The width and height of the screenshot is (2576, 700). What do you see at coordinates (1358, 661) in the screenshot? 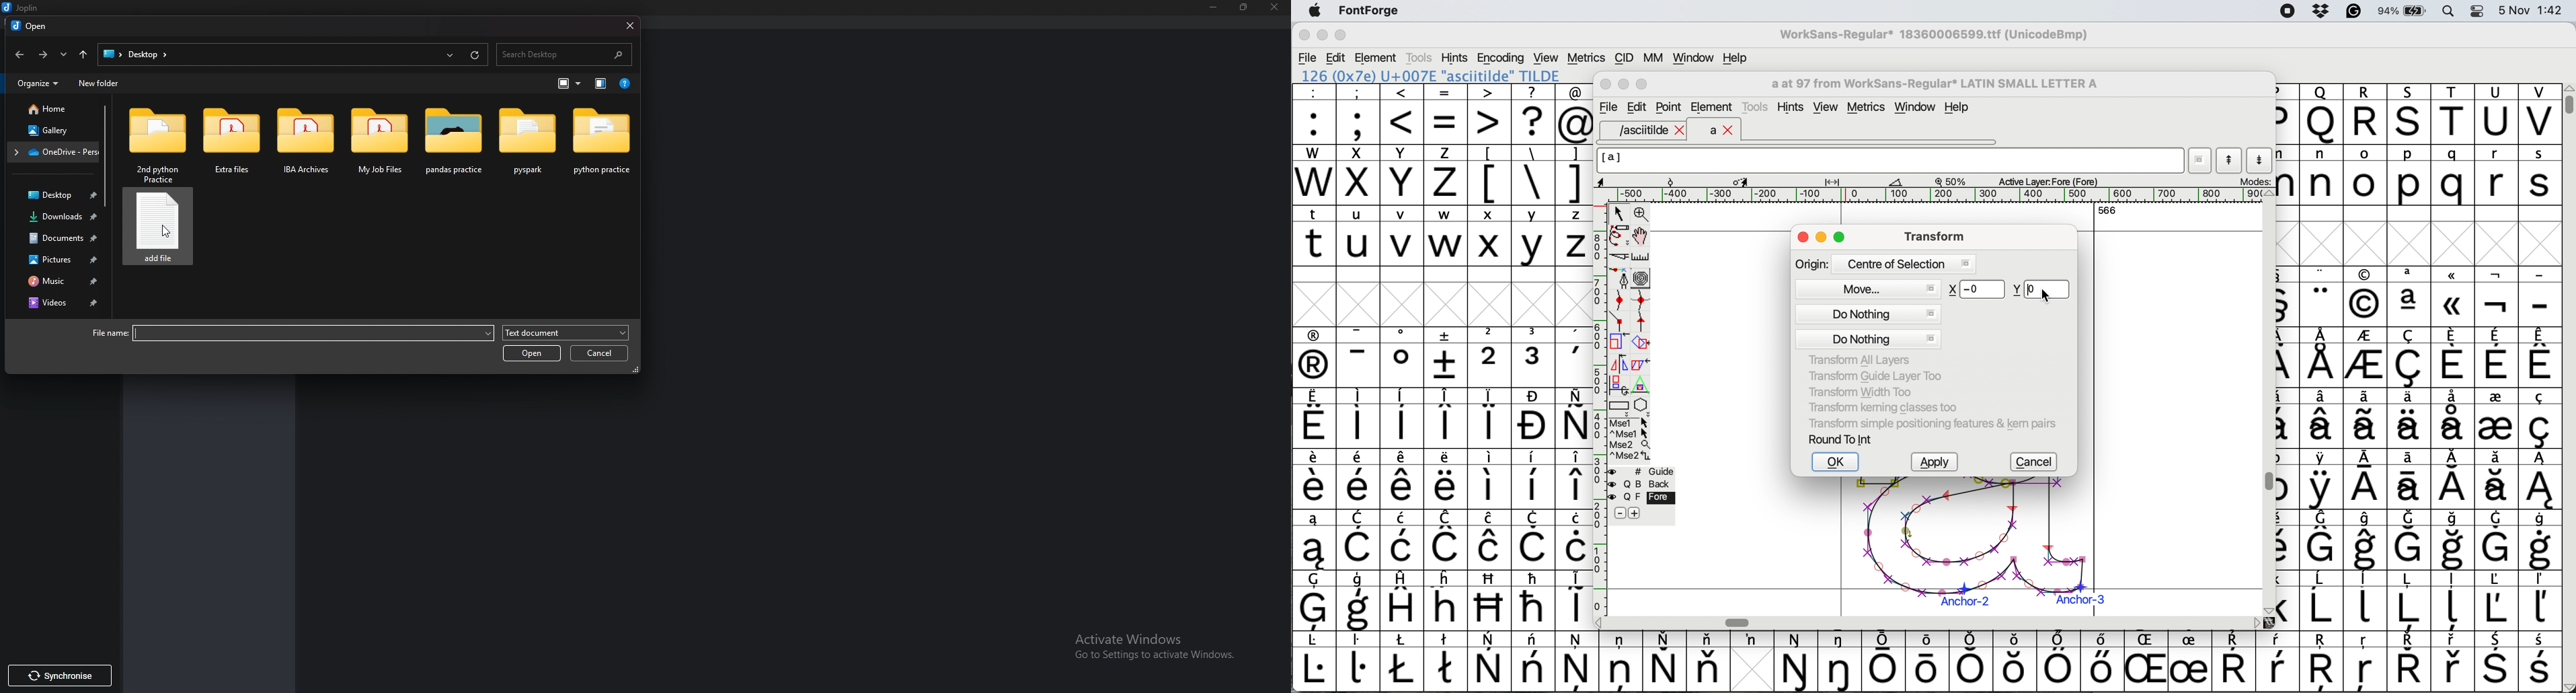
I see `symbol` at bounding box center [1358, 661].